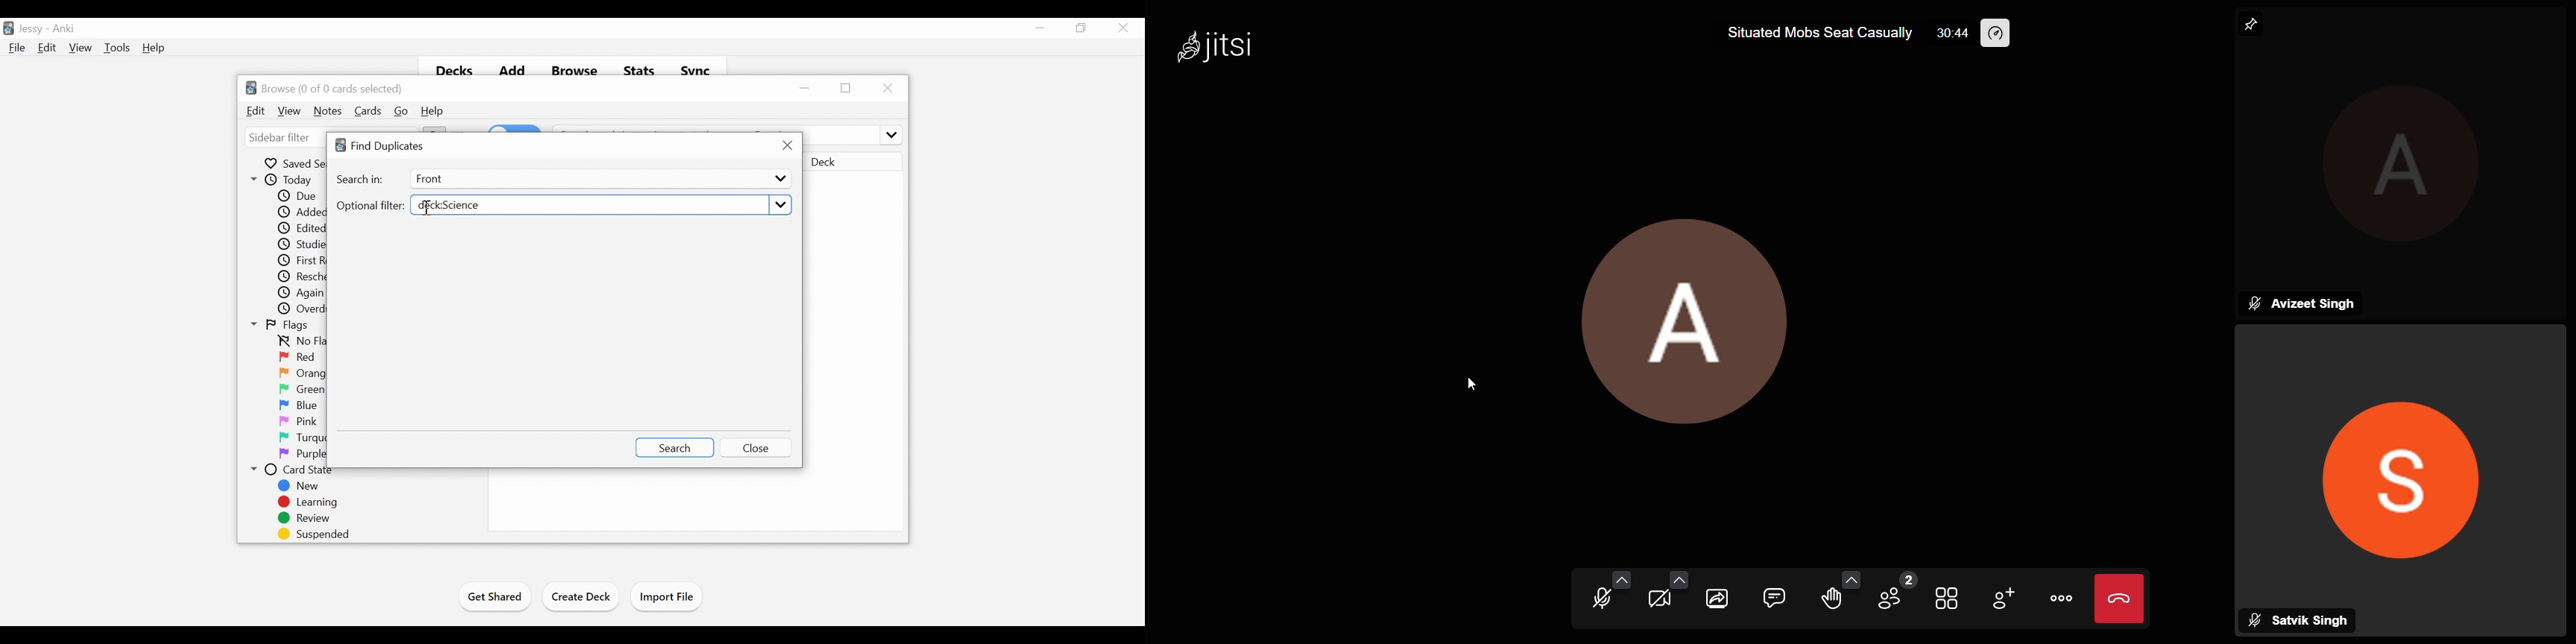  I want to click on Restore, so click(1081, 27).